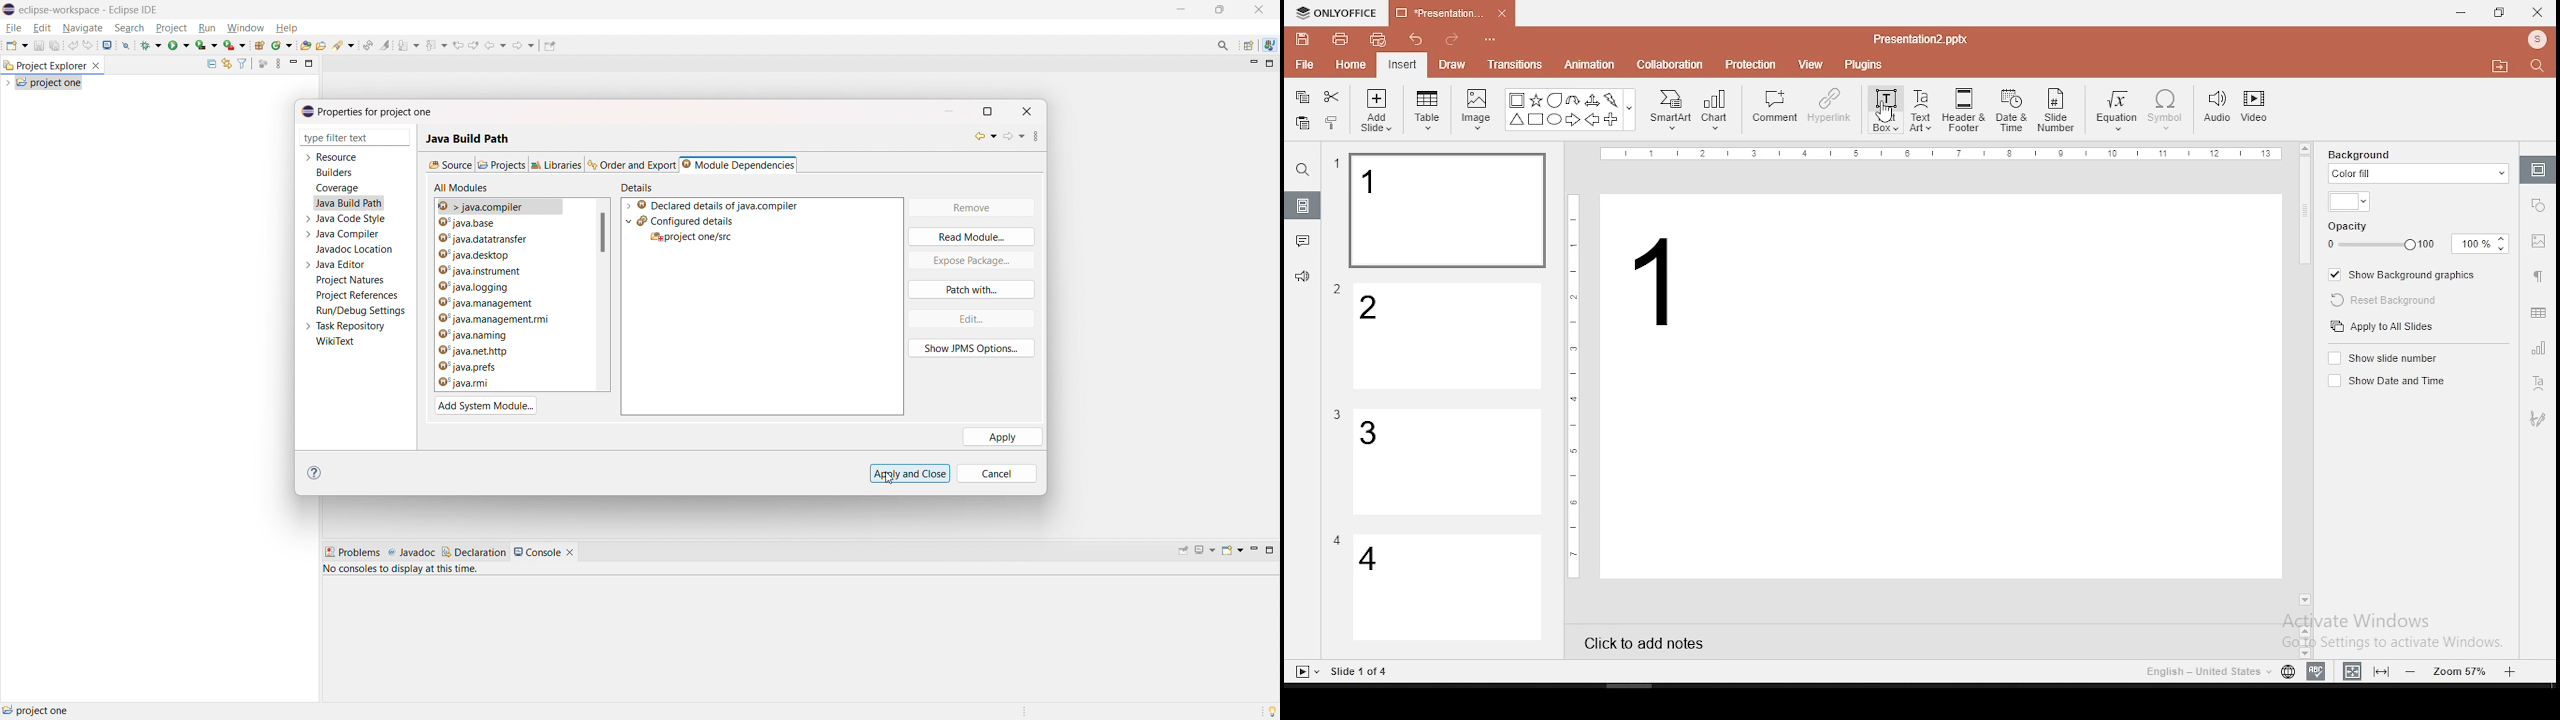 The width and height of the screenshot is (2576, 728). What do you see at coordinates (1253, 551) in the screenshot?
I see `minimize` at bounding box center [1253, 551].